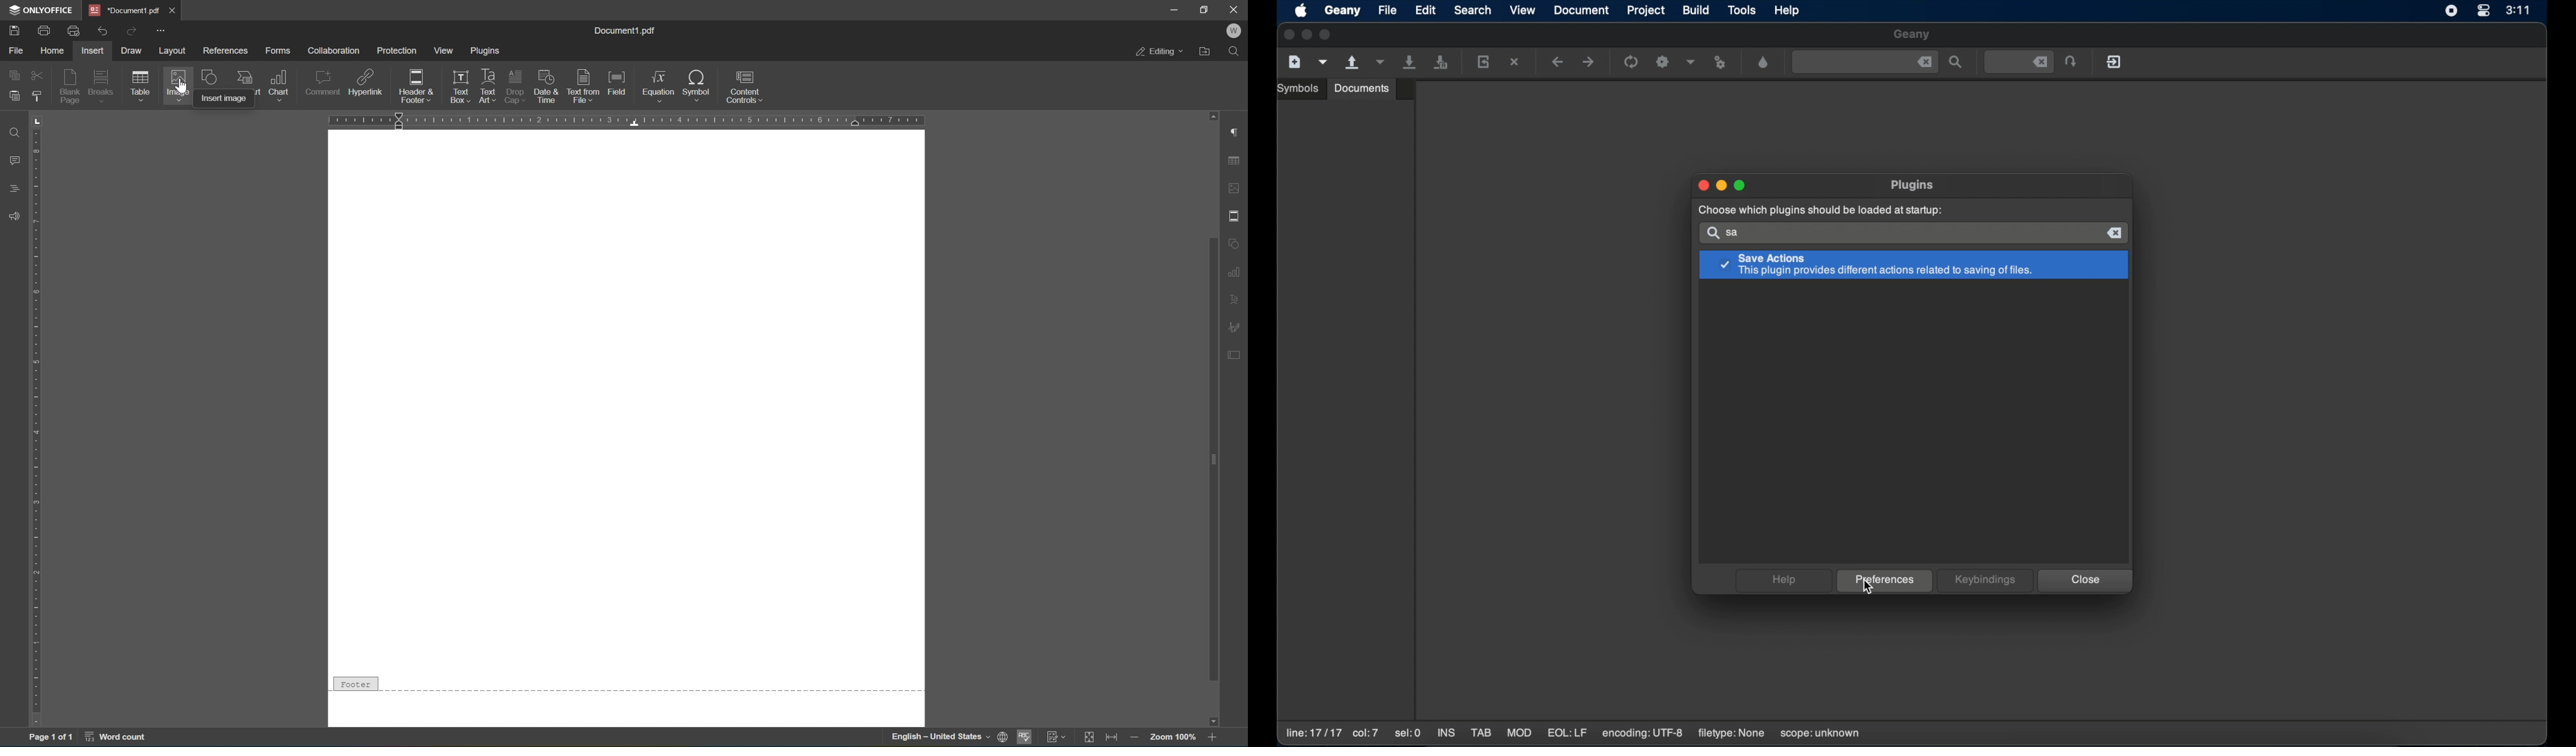 This screenshot has width=2576, height=756. What do you see at coordinates (2483, 12) in the screenshot?
I see `control center` at bounding box center [2483, 12].